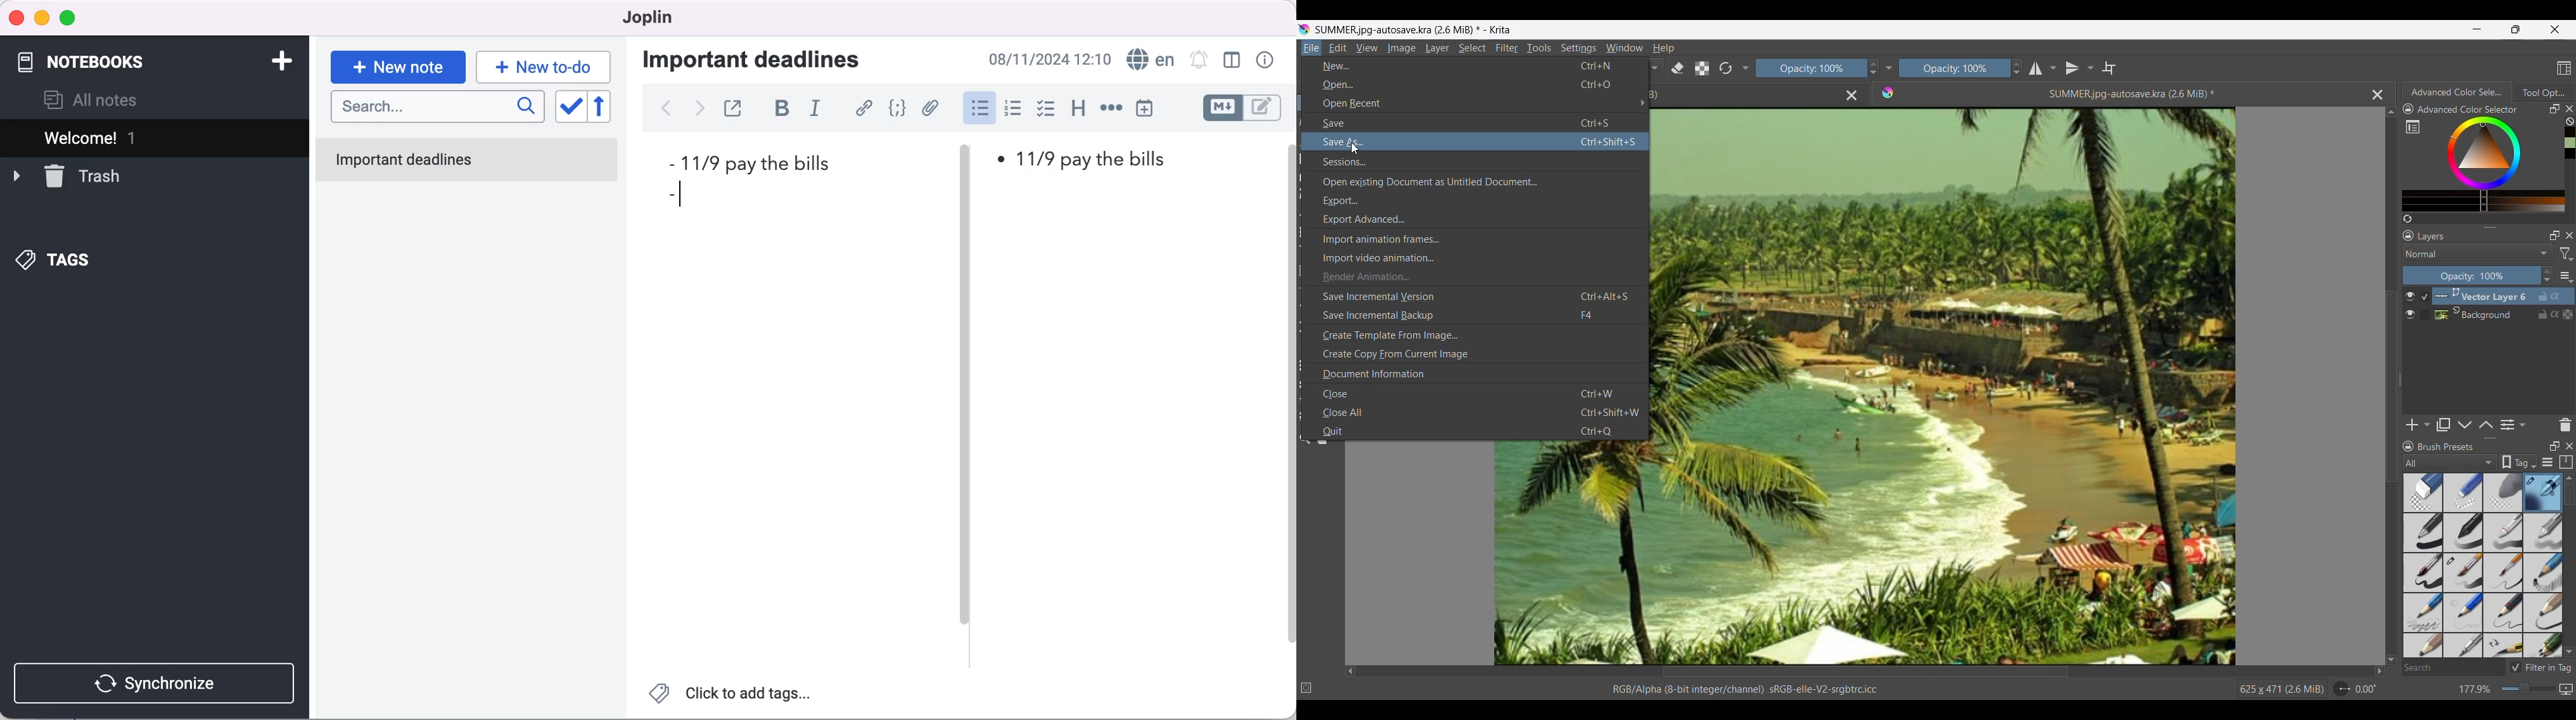 The width and height of the screenshot is (2576, 728). What do you see at coordinates (2399, 399) in the screenshot?
I see `Change width of panels attached to this line` at bounding box center [2399, 399].